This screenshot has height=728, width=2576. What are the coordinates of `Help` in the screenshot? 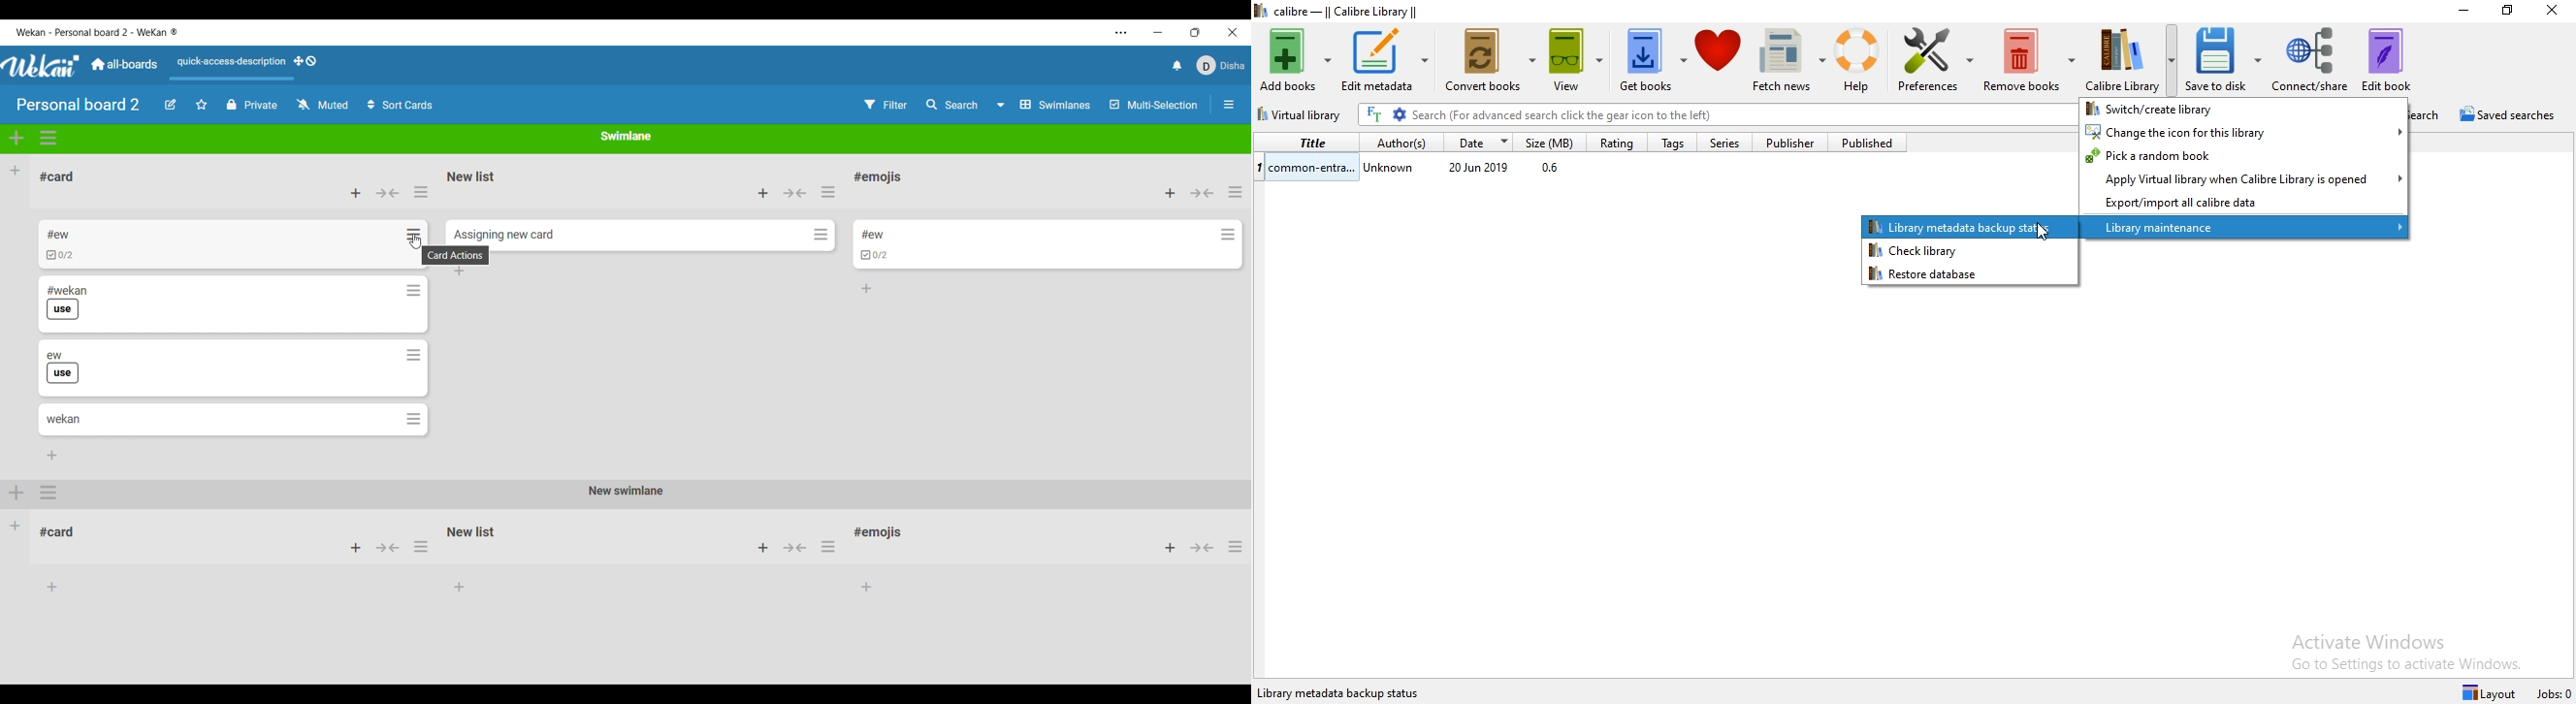 It's located at (1862, 61).